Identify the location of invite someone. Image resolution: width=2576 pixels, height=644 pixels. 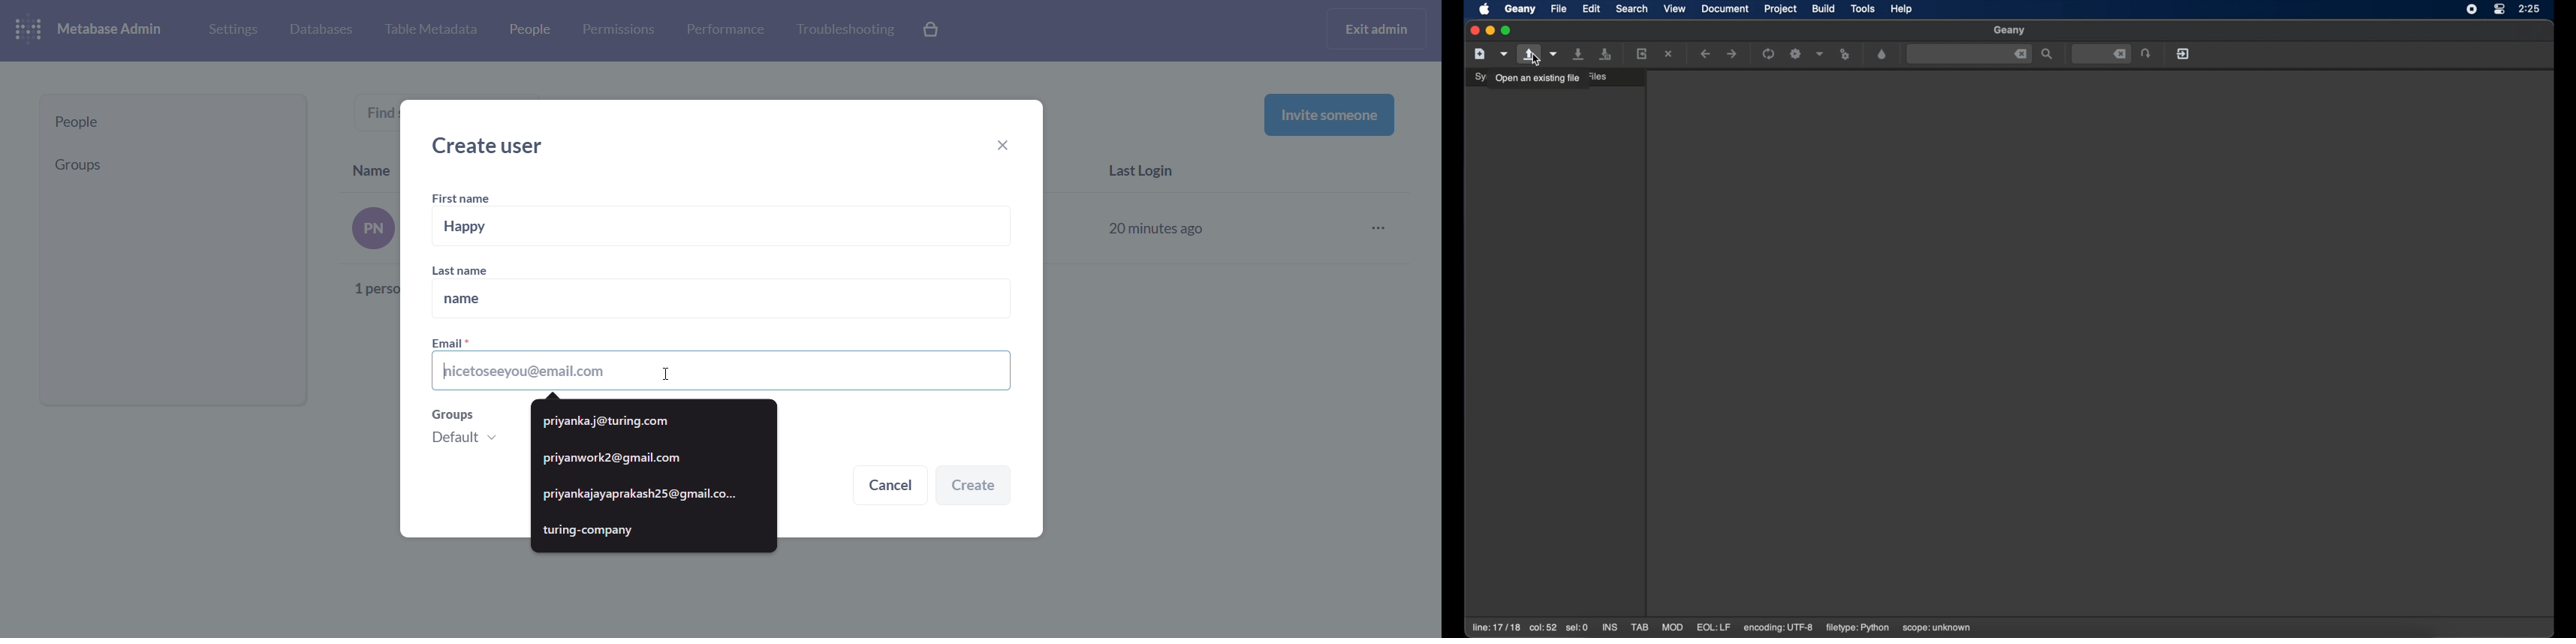
(1329, 114).